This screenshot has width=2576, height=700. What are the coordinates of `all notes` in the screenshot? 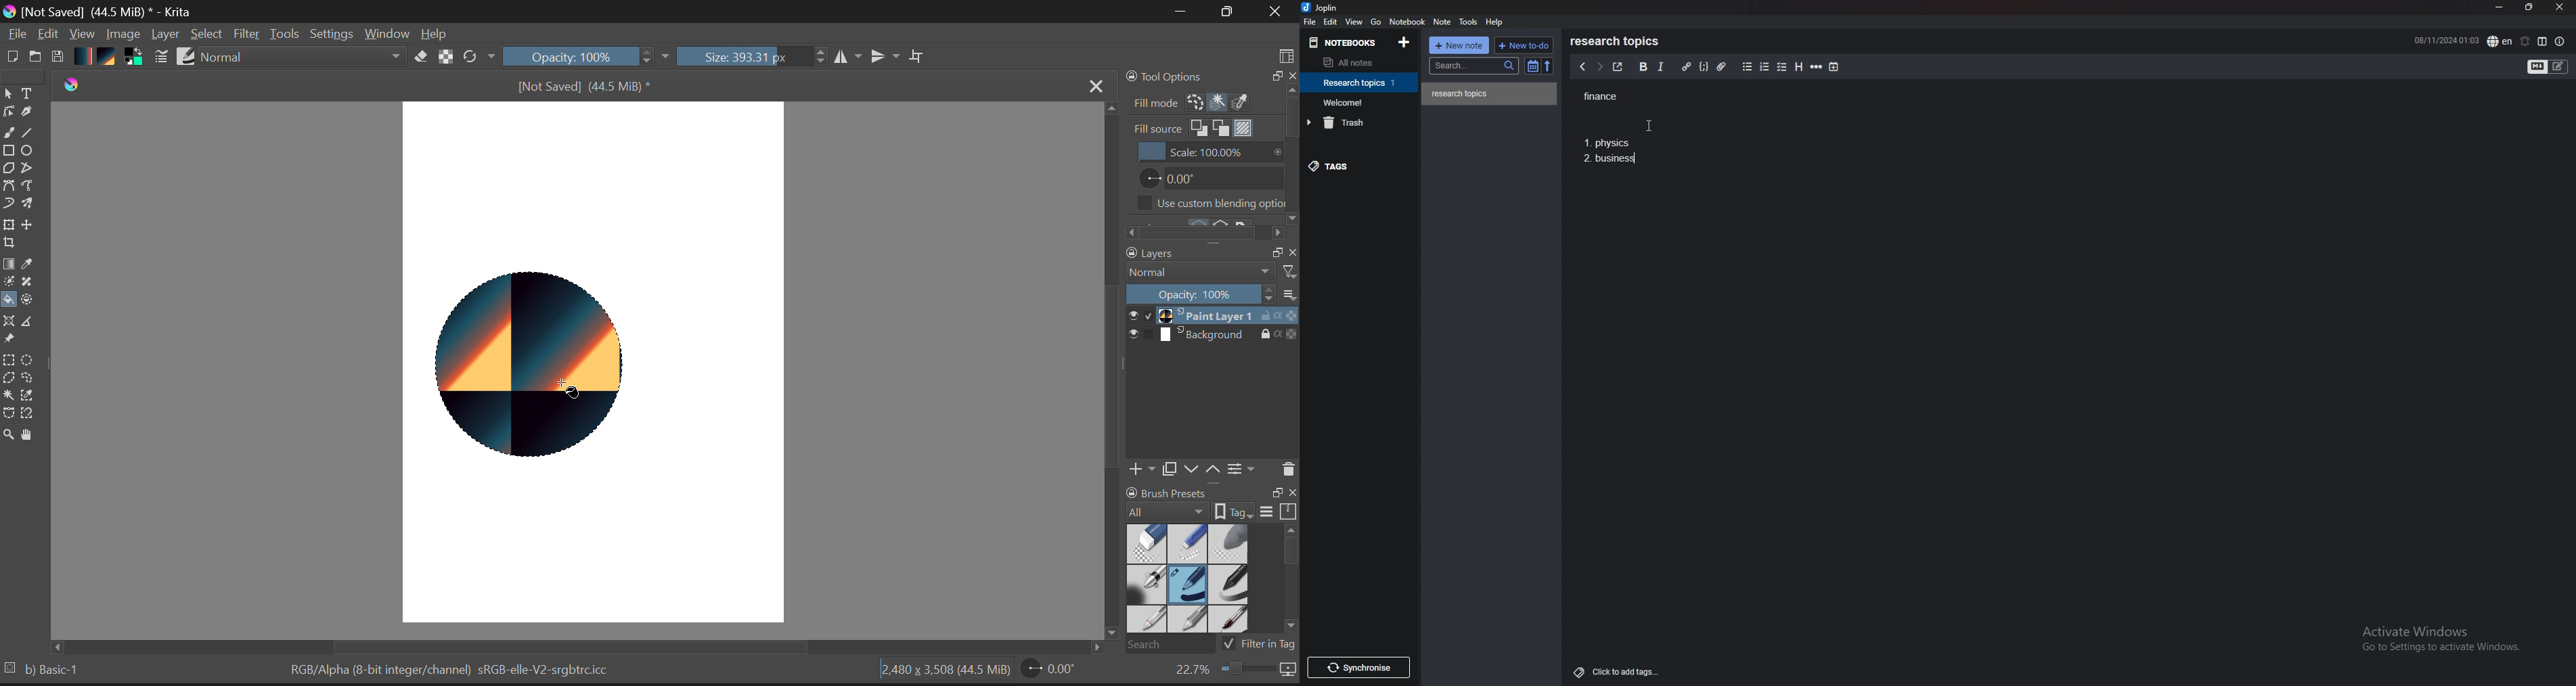 It's located at (1354, 63).